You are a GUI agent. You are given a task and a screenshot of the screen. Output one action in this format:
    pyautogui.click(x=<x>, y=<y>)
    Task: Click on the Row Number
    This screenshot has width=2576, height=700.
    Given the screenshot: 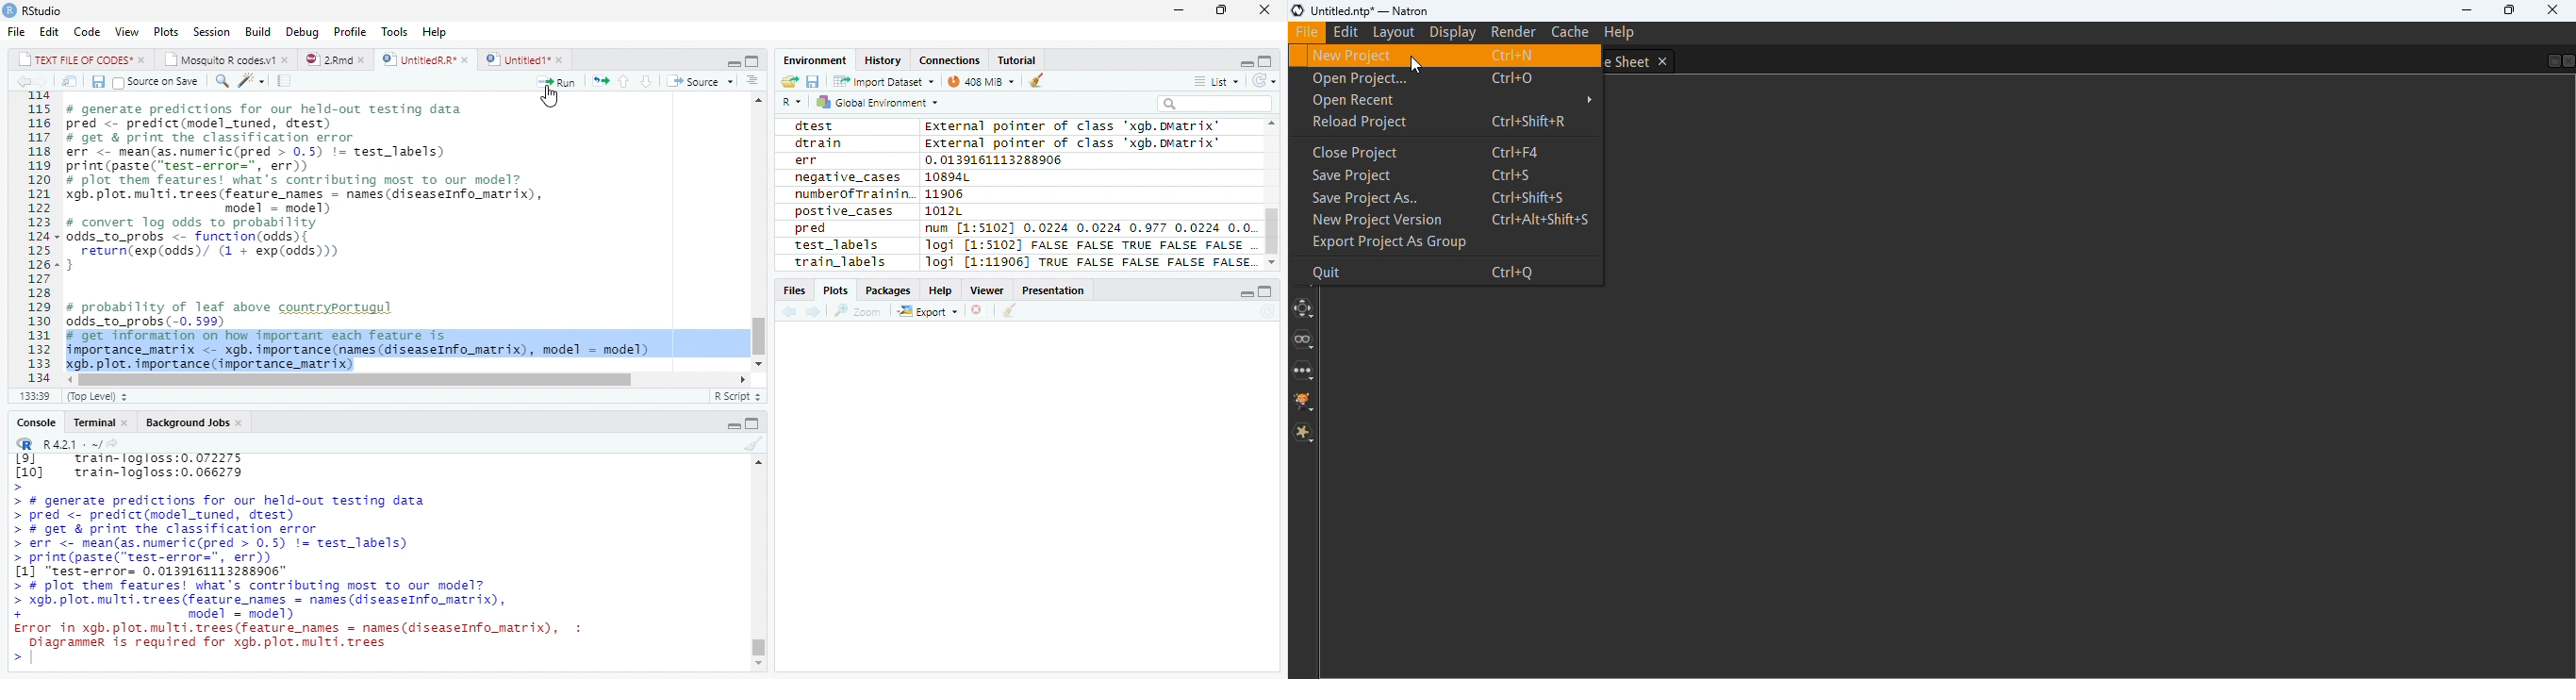 What is the action you would take?
    pyautogui.click(x=33, y=239)
    